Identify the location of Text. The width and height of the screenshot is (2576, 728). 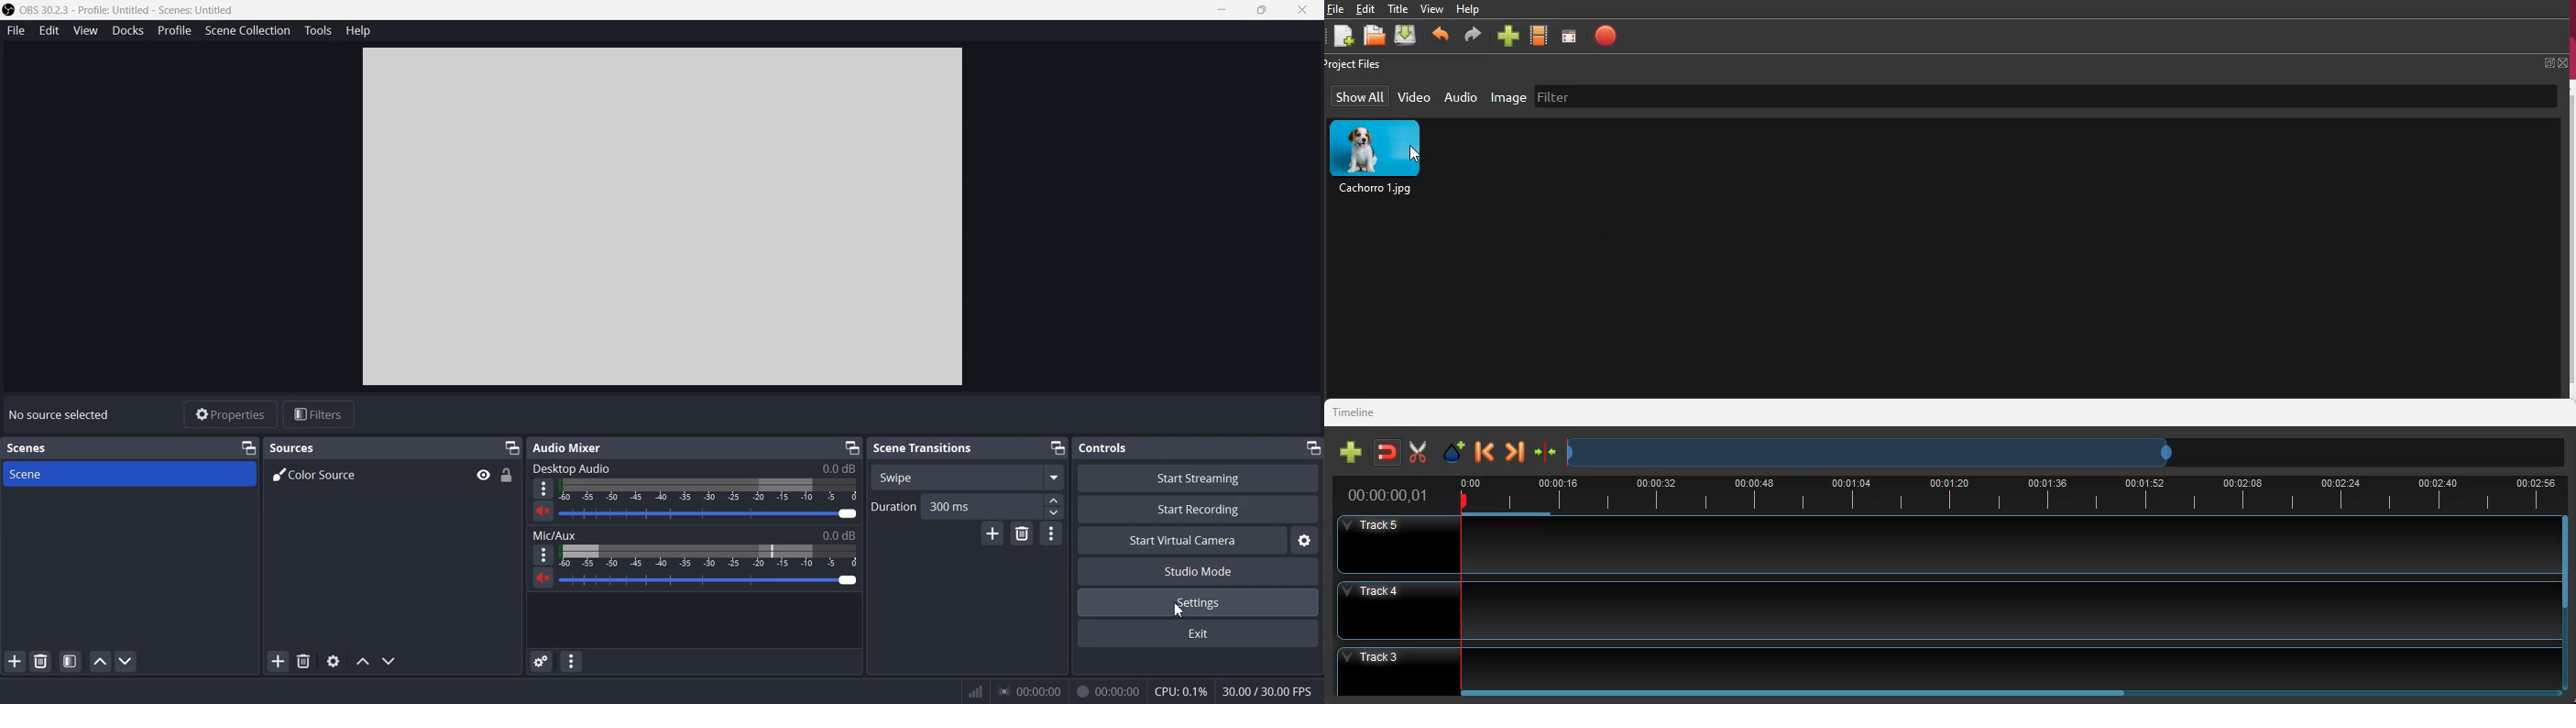
(29, 448).